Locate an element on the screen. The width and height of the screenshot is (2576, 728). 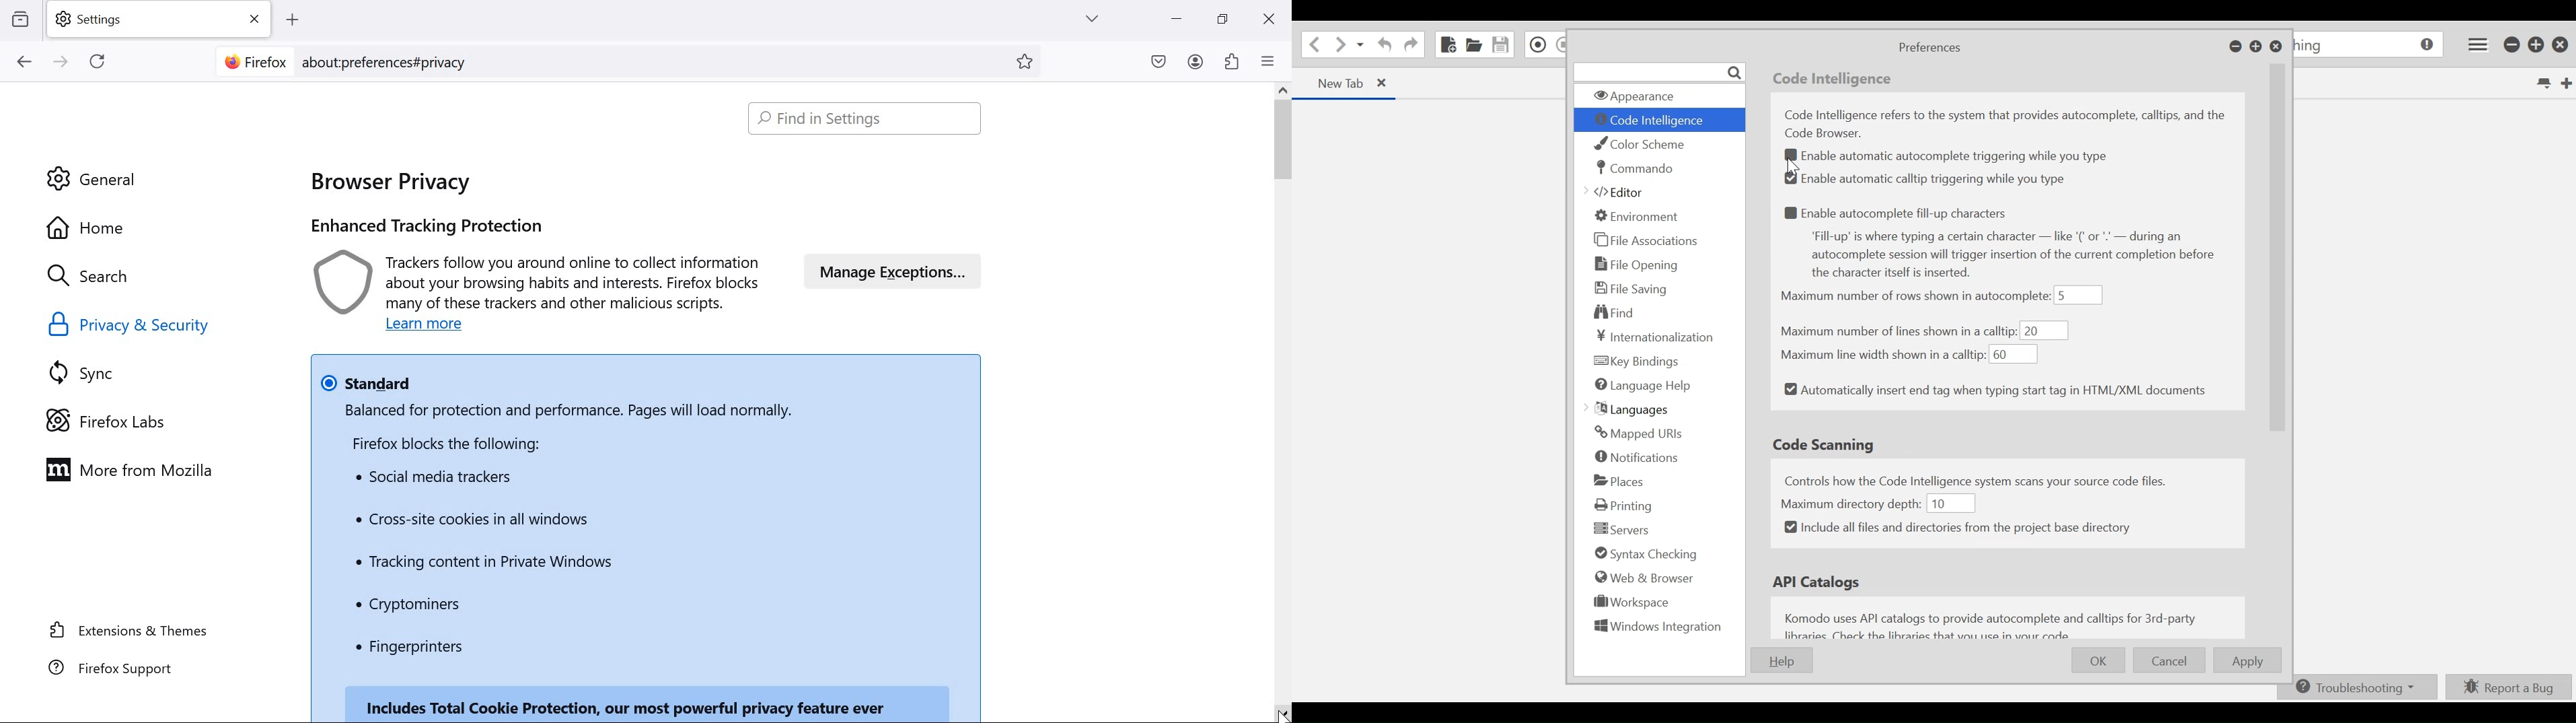
Restore is located at coordinates (2256, 48).